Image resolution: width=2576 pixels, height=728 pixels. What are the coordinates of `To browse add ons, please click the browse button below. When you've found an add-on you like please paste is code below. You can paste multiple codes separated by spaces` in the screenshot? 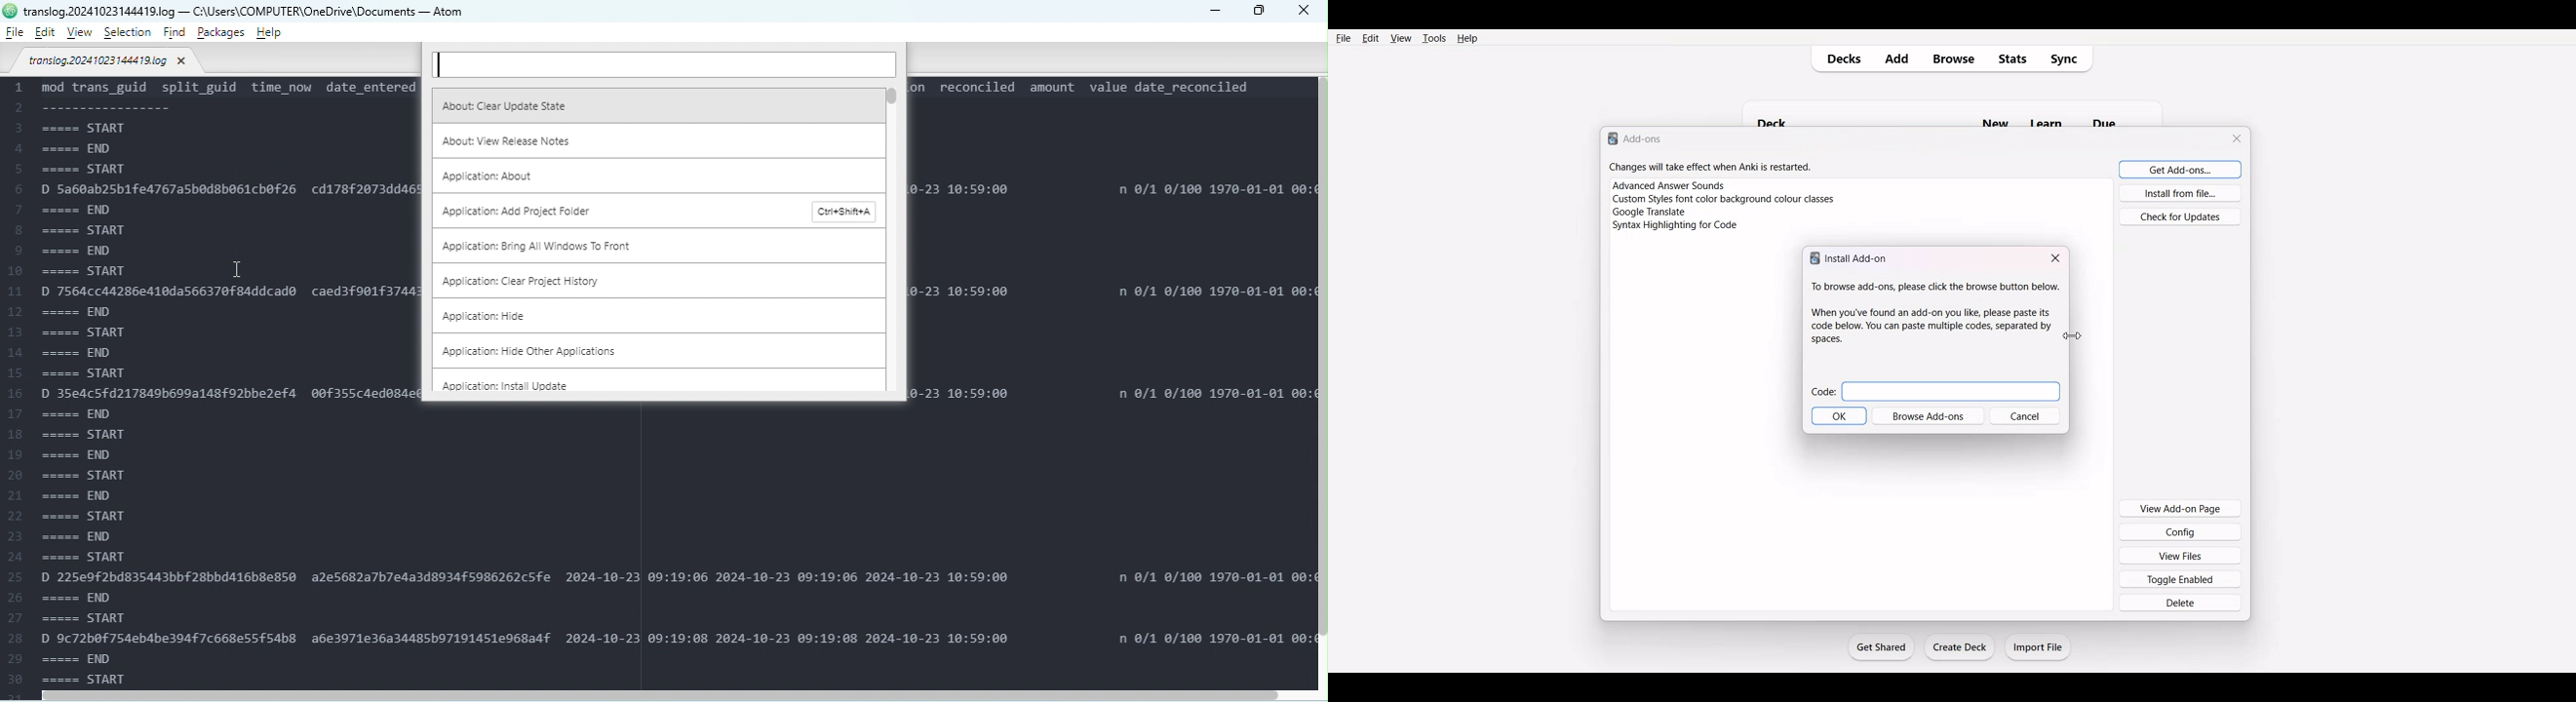 It's located at (1931, 312).